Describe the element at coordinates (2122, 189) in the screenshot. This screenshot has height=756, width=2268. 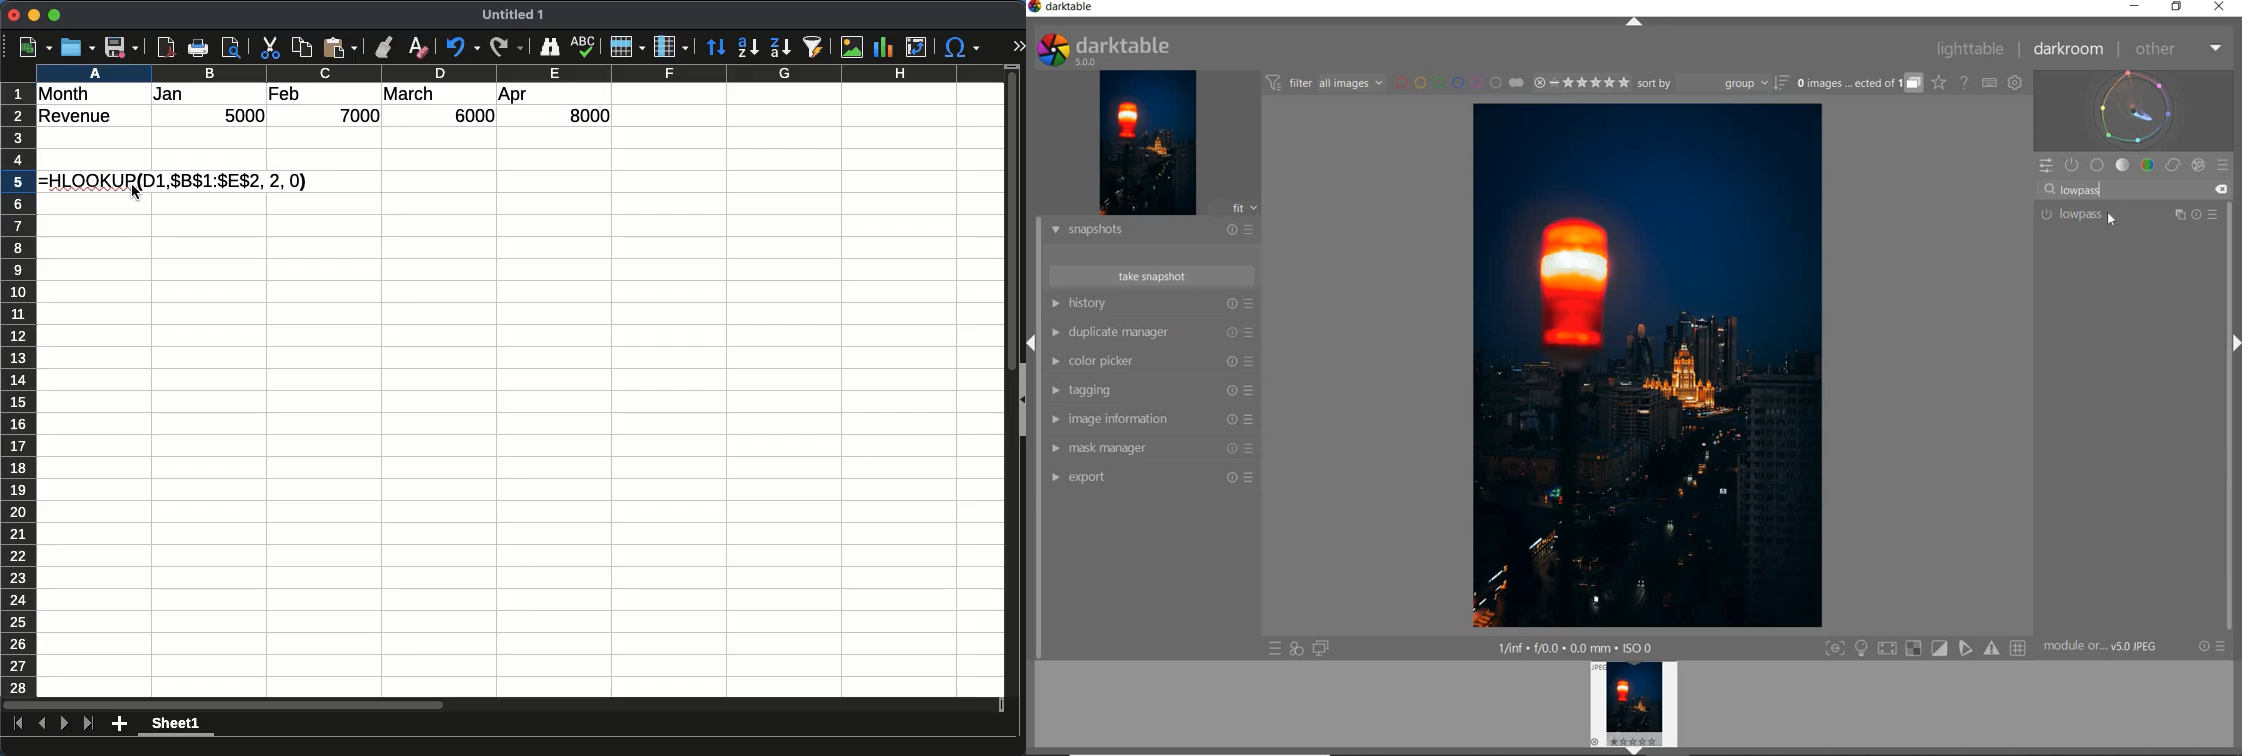
I see `Searchbar` at that location.